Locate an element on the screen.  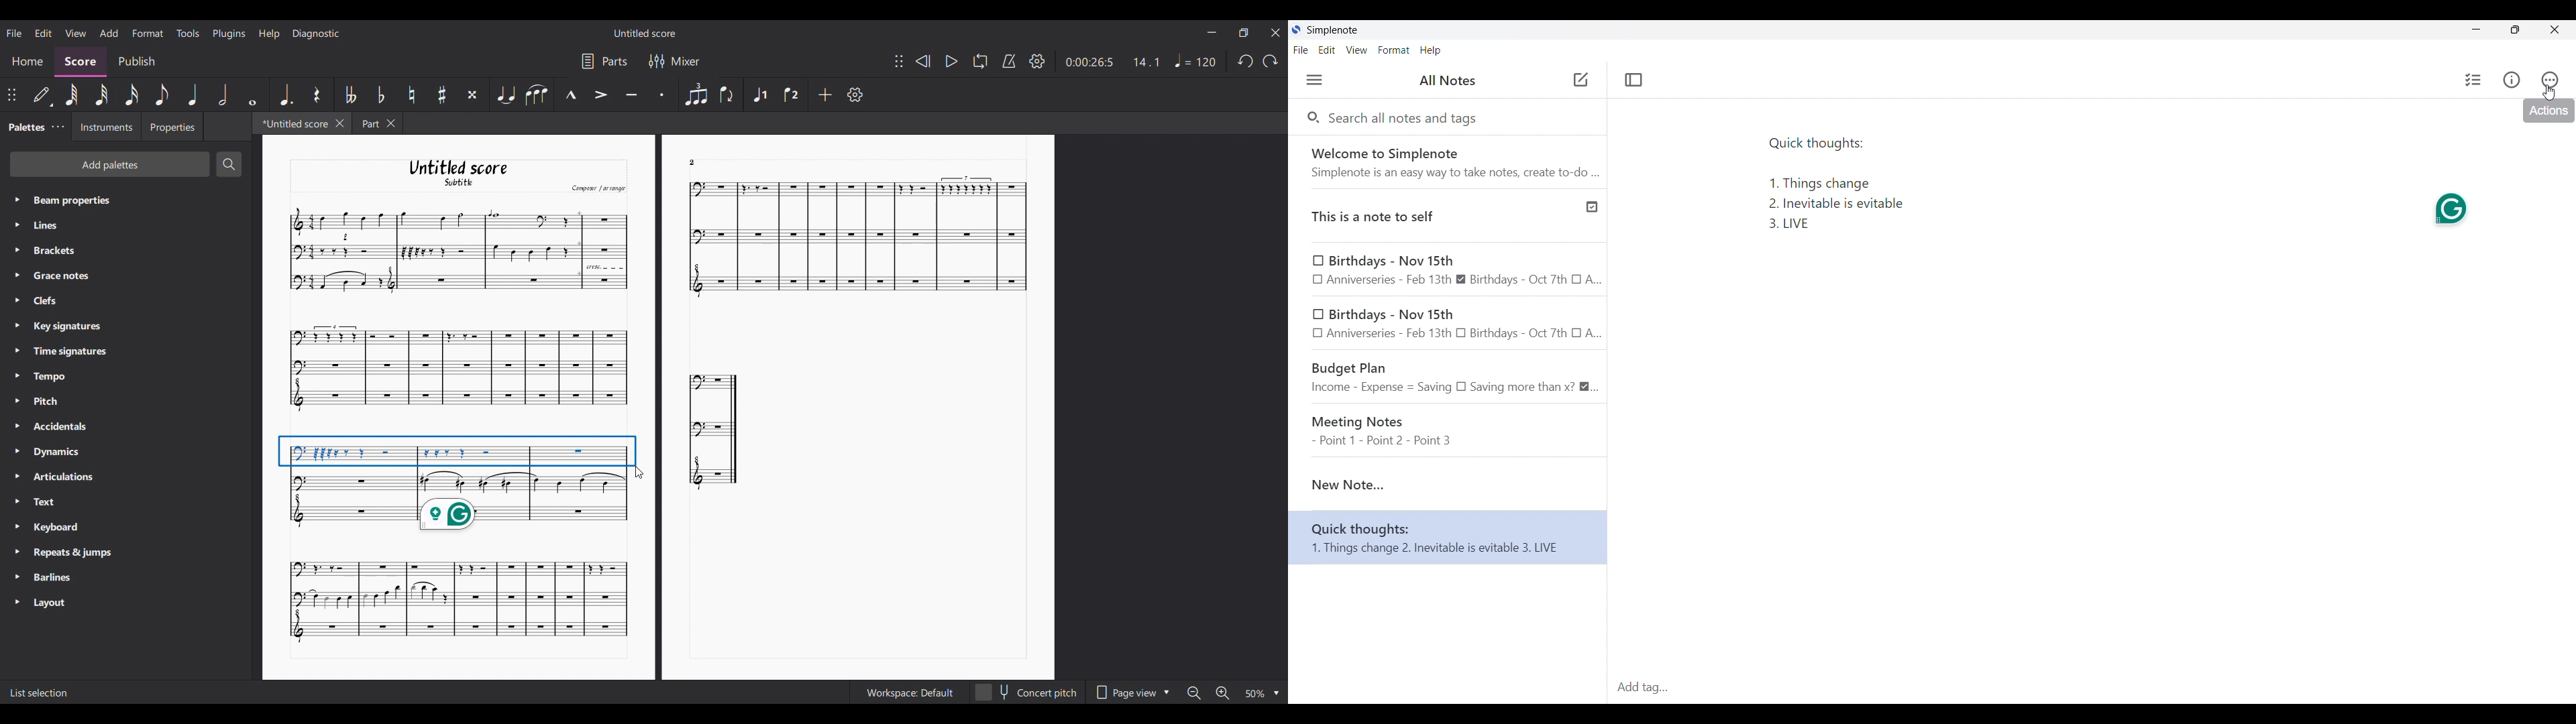
> Text is located at coordinates (43, 505).